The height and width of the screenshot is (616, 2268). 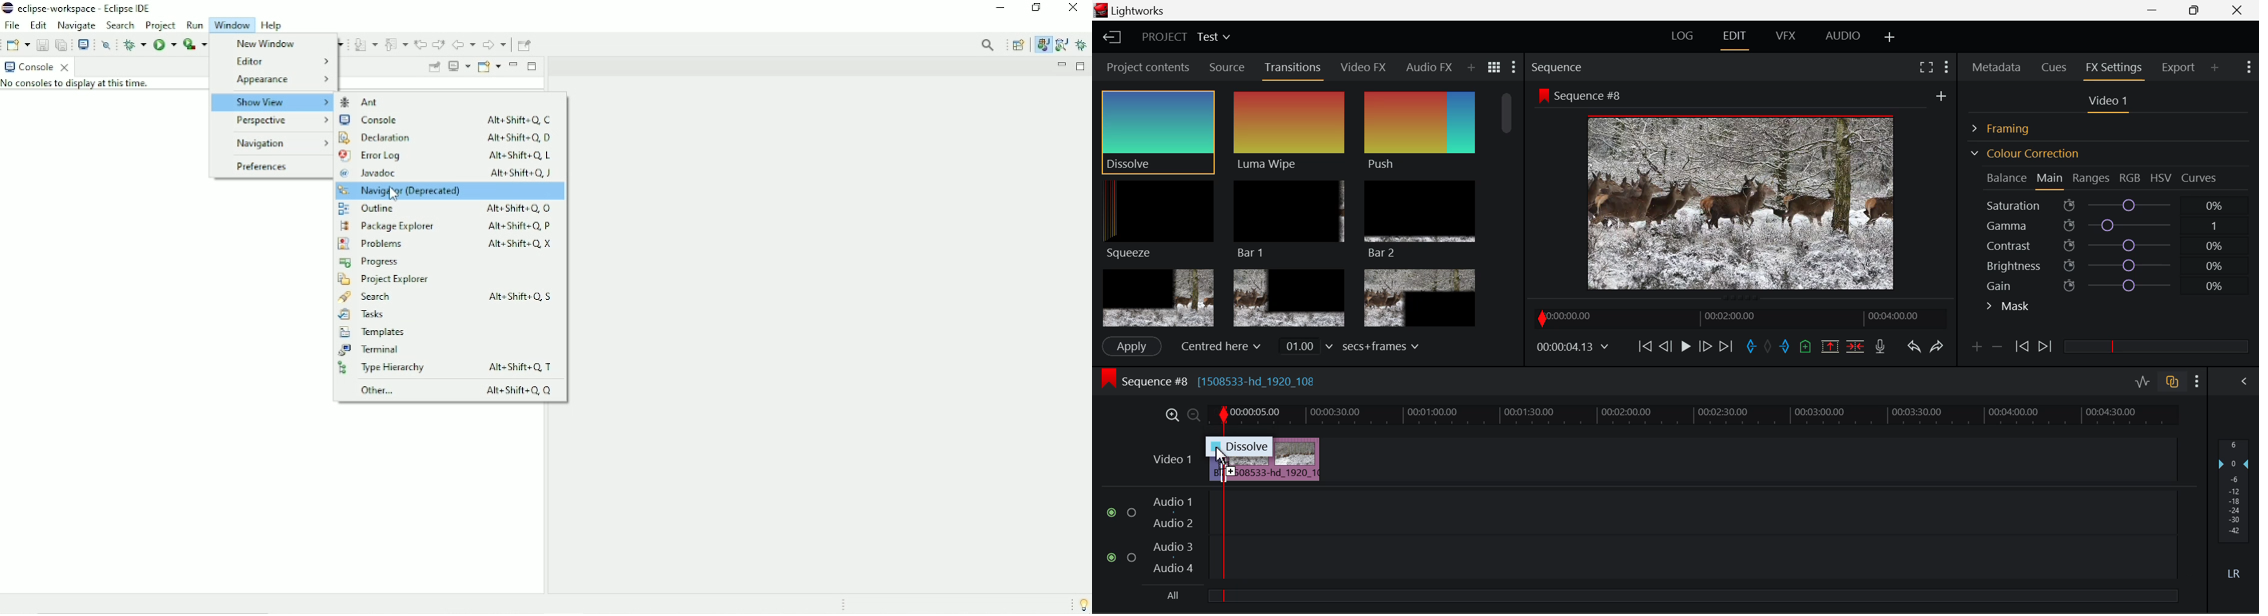 What do you see at coordinates (1736, 38) in the screenshot?
I see `EDIT Layout` at bounding box center [1736, 38].